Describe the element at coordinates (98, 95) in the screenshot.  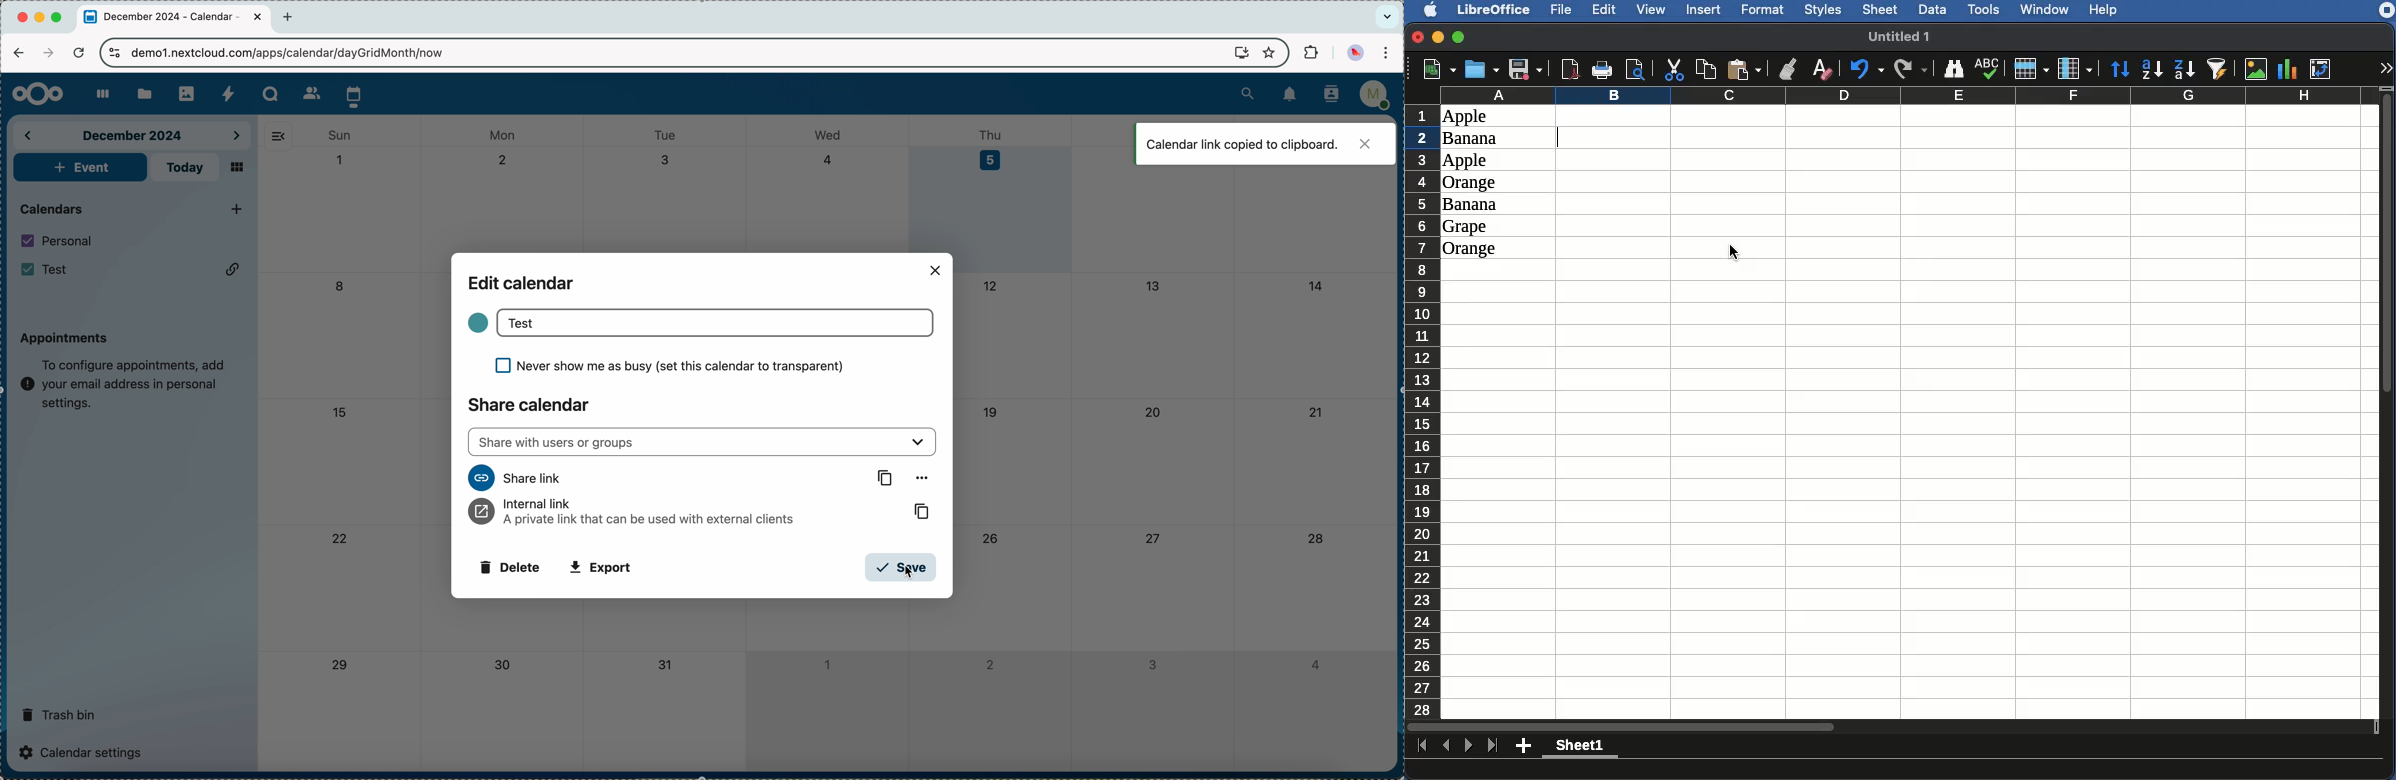
I see `dashboard` at that location.